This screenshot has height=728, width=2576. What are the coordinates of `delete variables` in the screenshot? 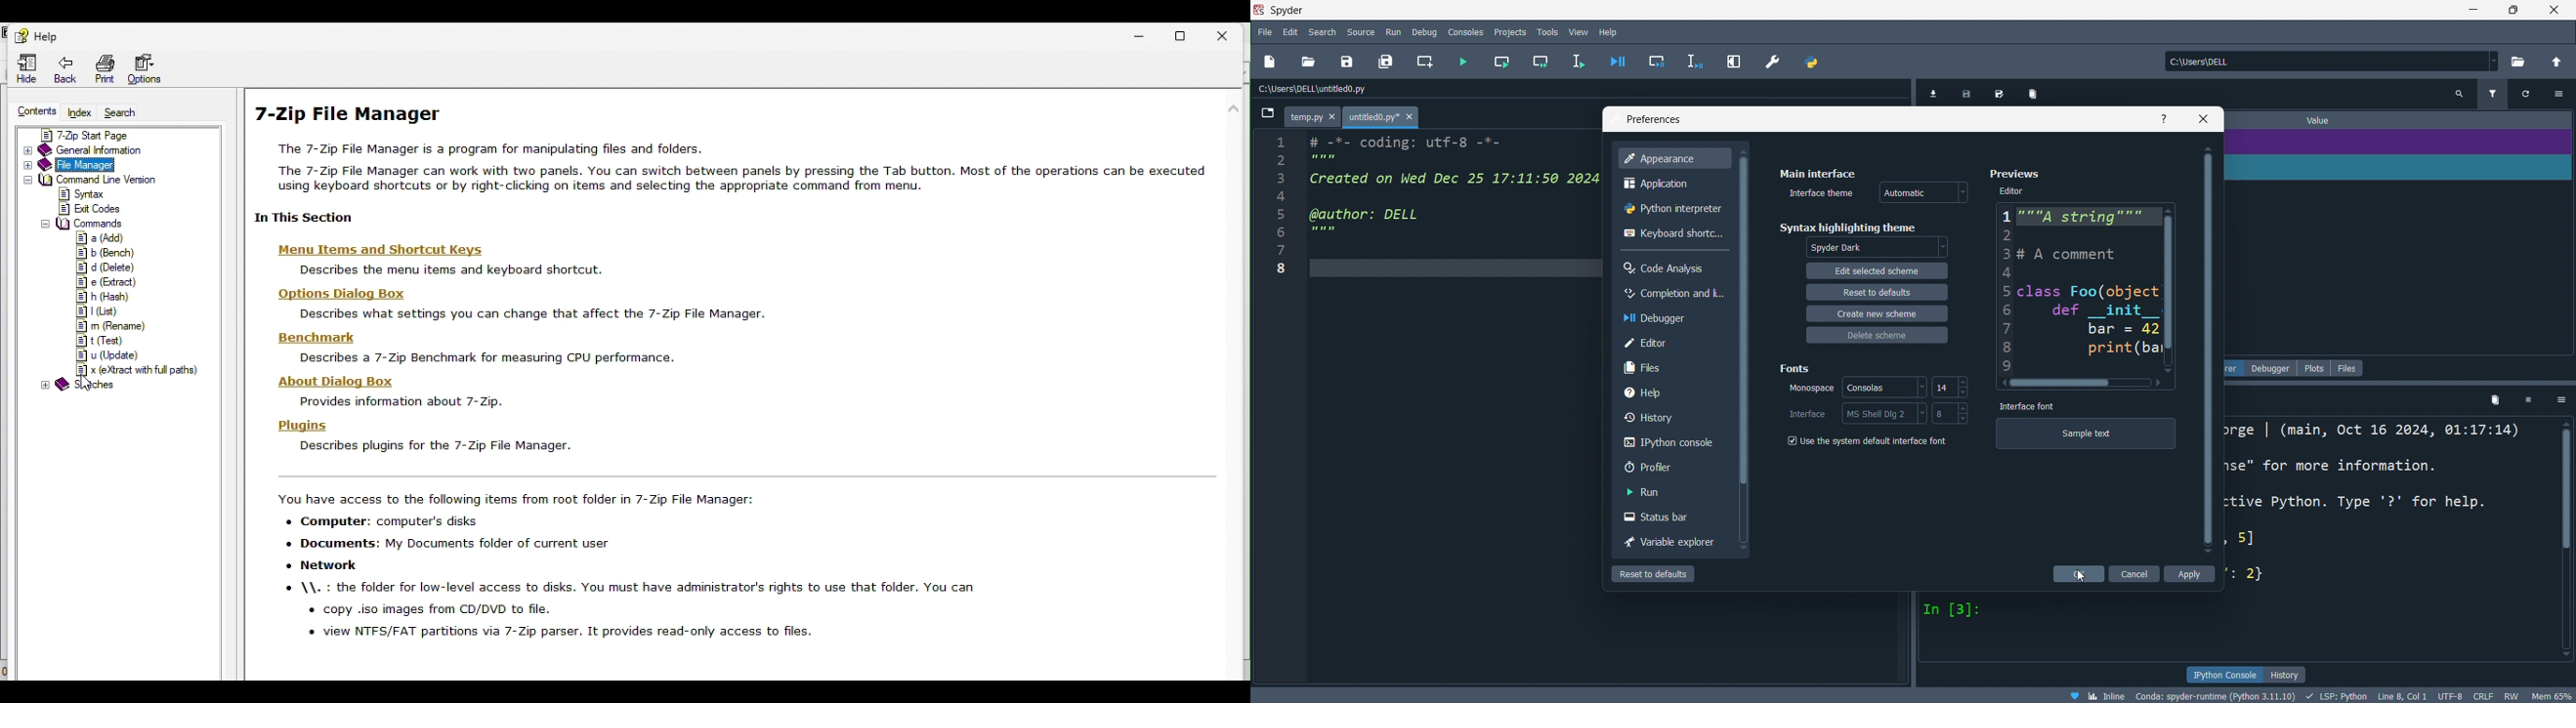 It's located at (2495, 400).